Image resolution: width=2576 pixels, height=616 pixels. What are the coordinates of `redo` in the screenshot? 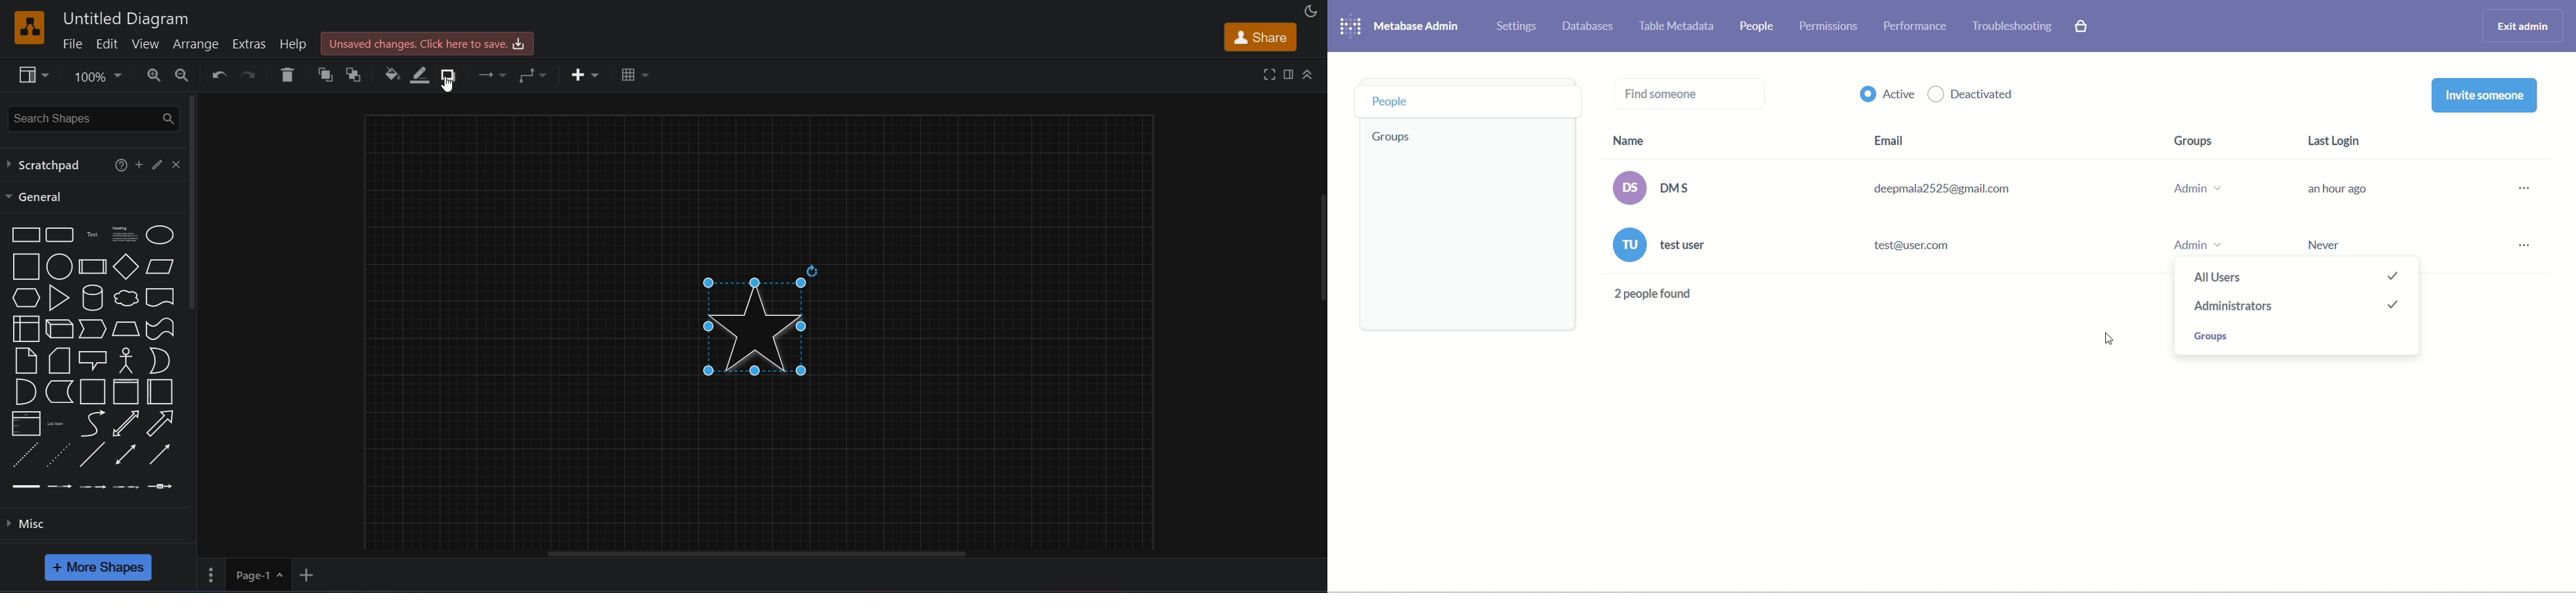 It's located at (250, 77).